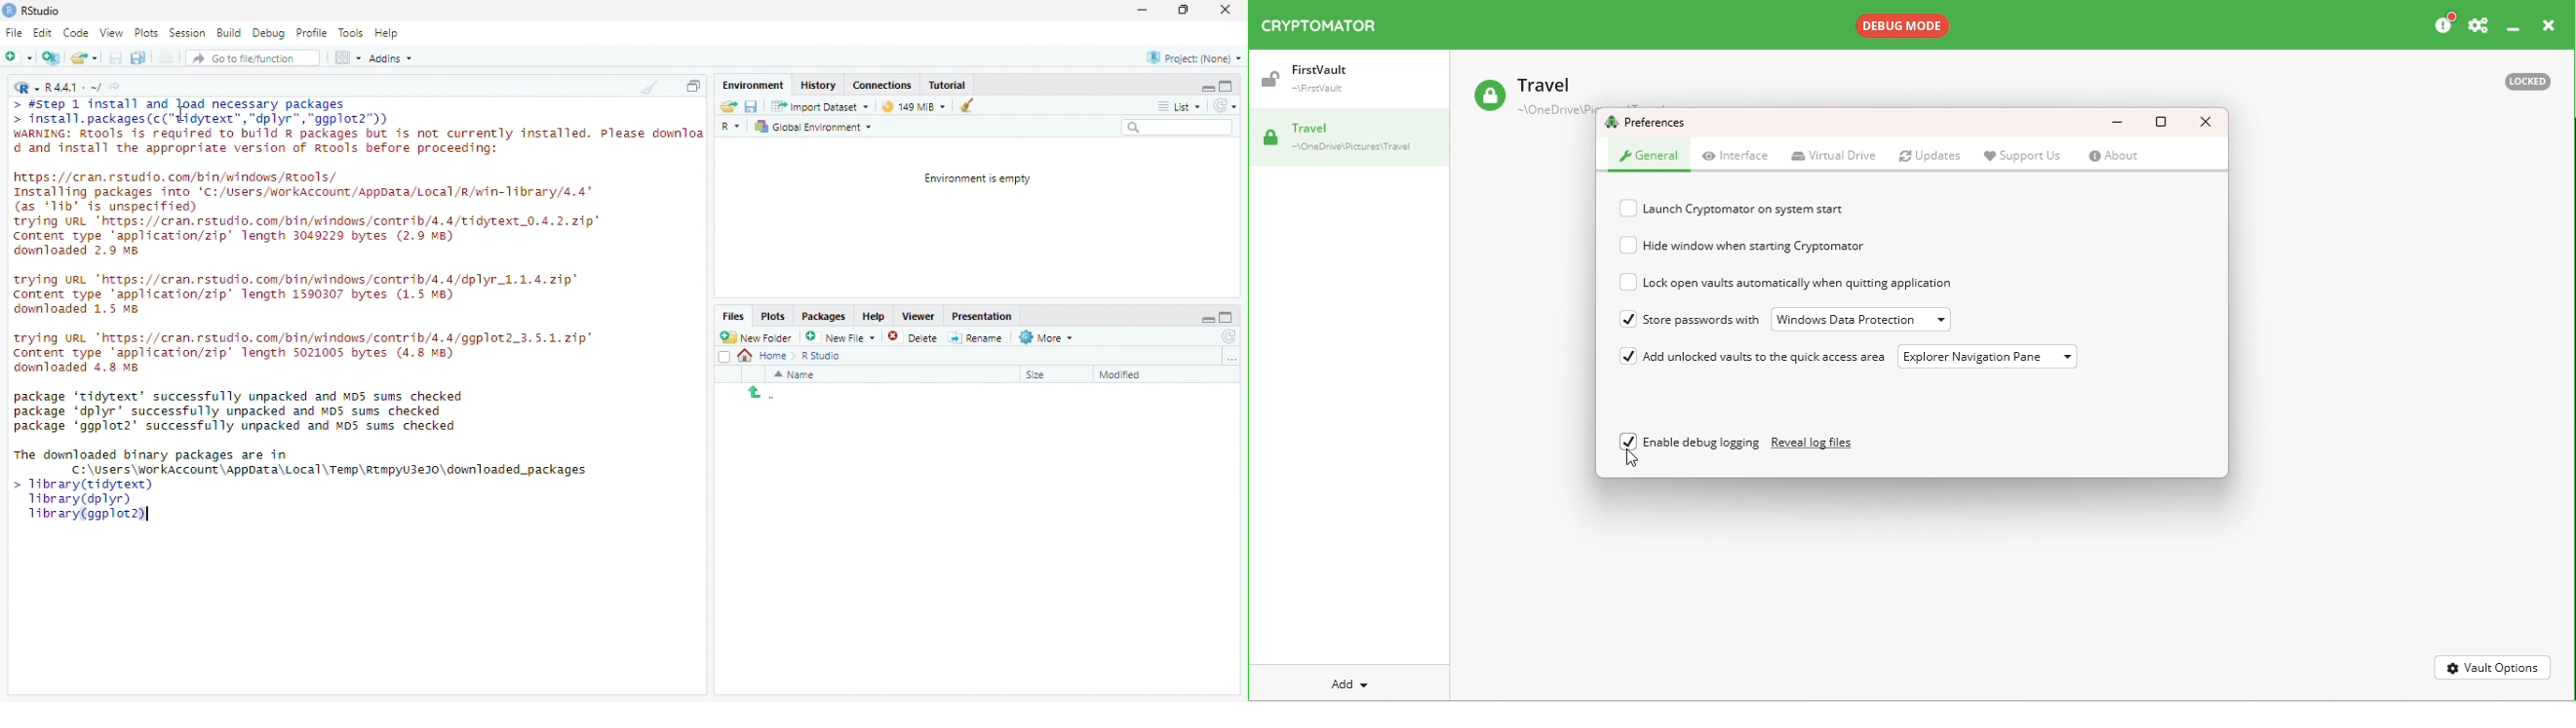 This screenshot has height=728, width=2576. Describe the element at coordinates (882, 84) in the screenshot. I see `Connections` at that location.